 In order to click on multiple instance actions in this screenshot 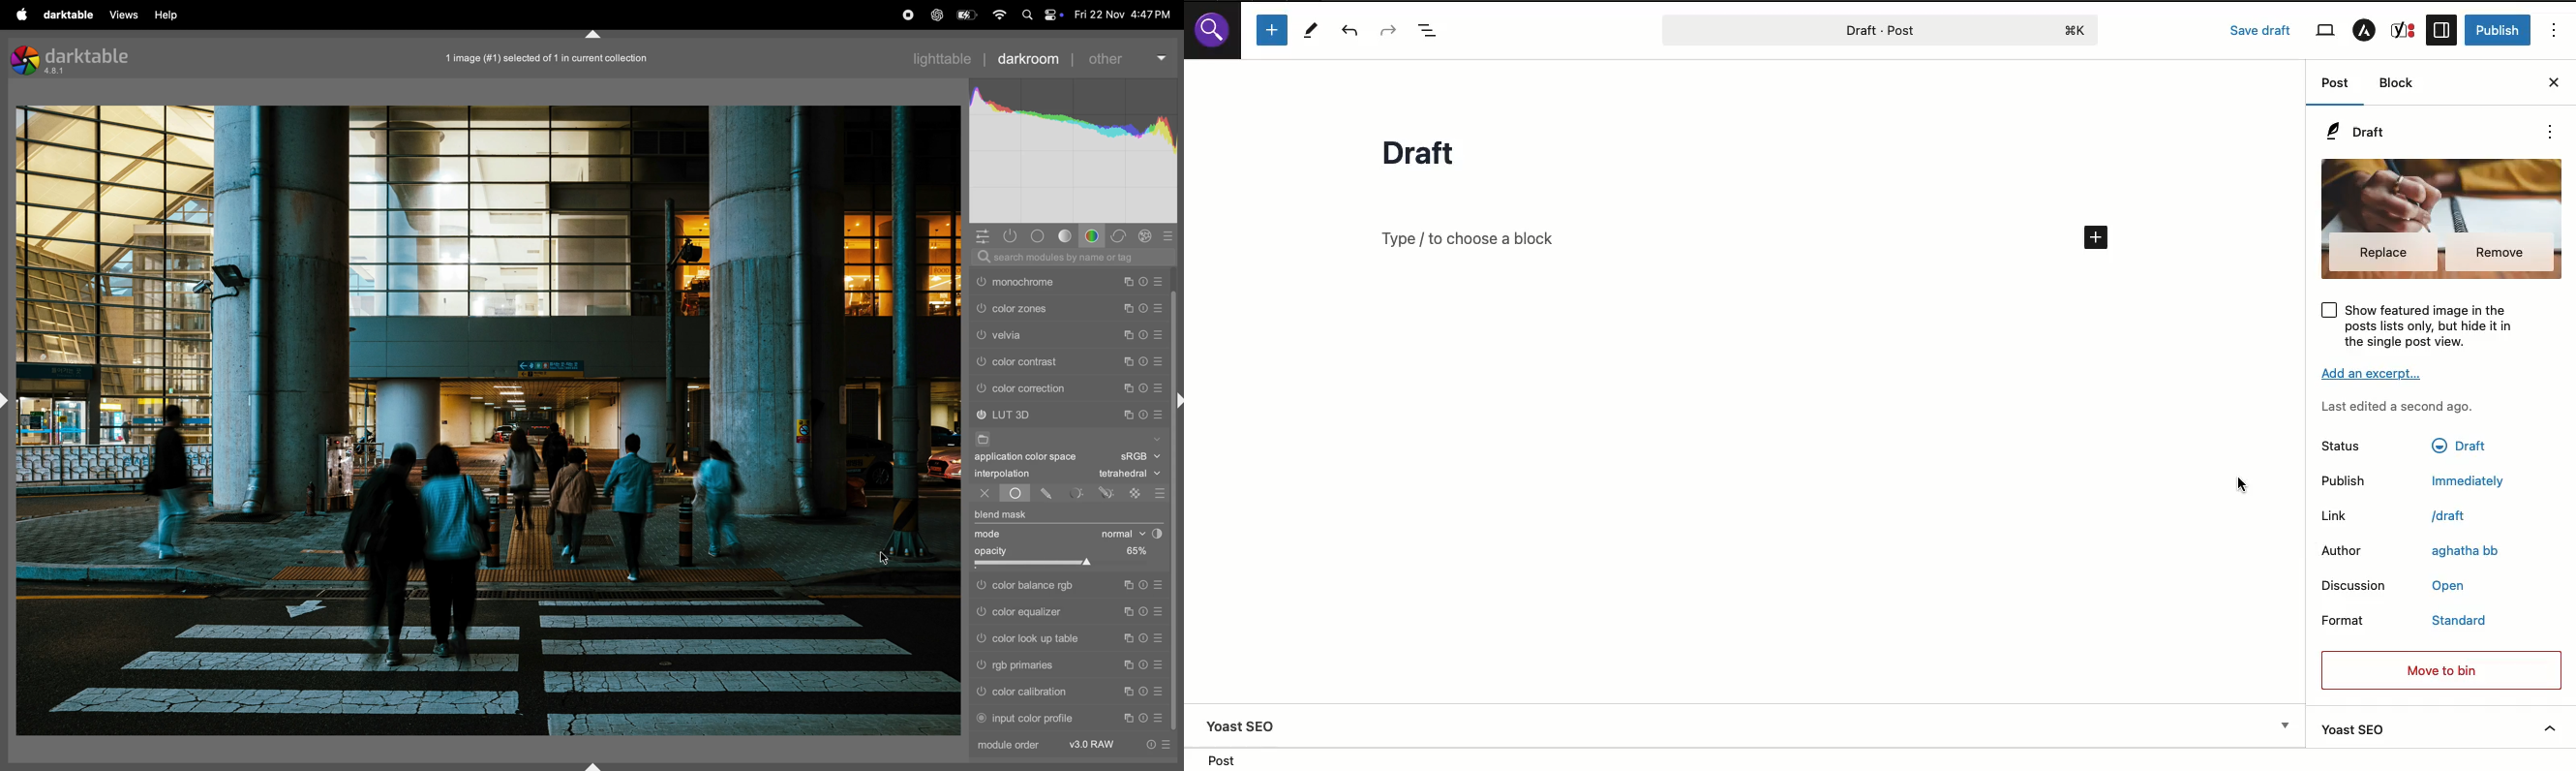, I will do `click(1127, 638)`.